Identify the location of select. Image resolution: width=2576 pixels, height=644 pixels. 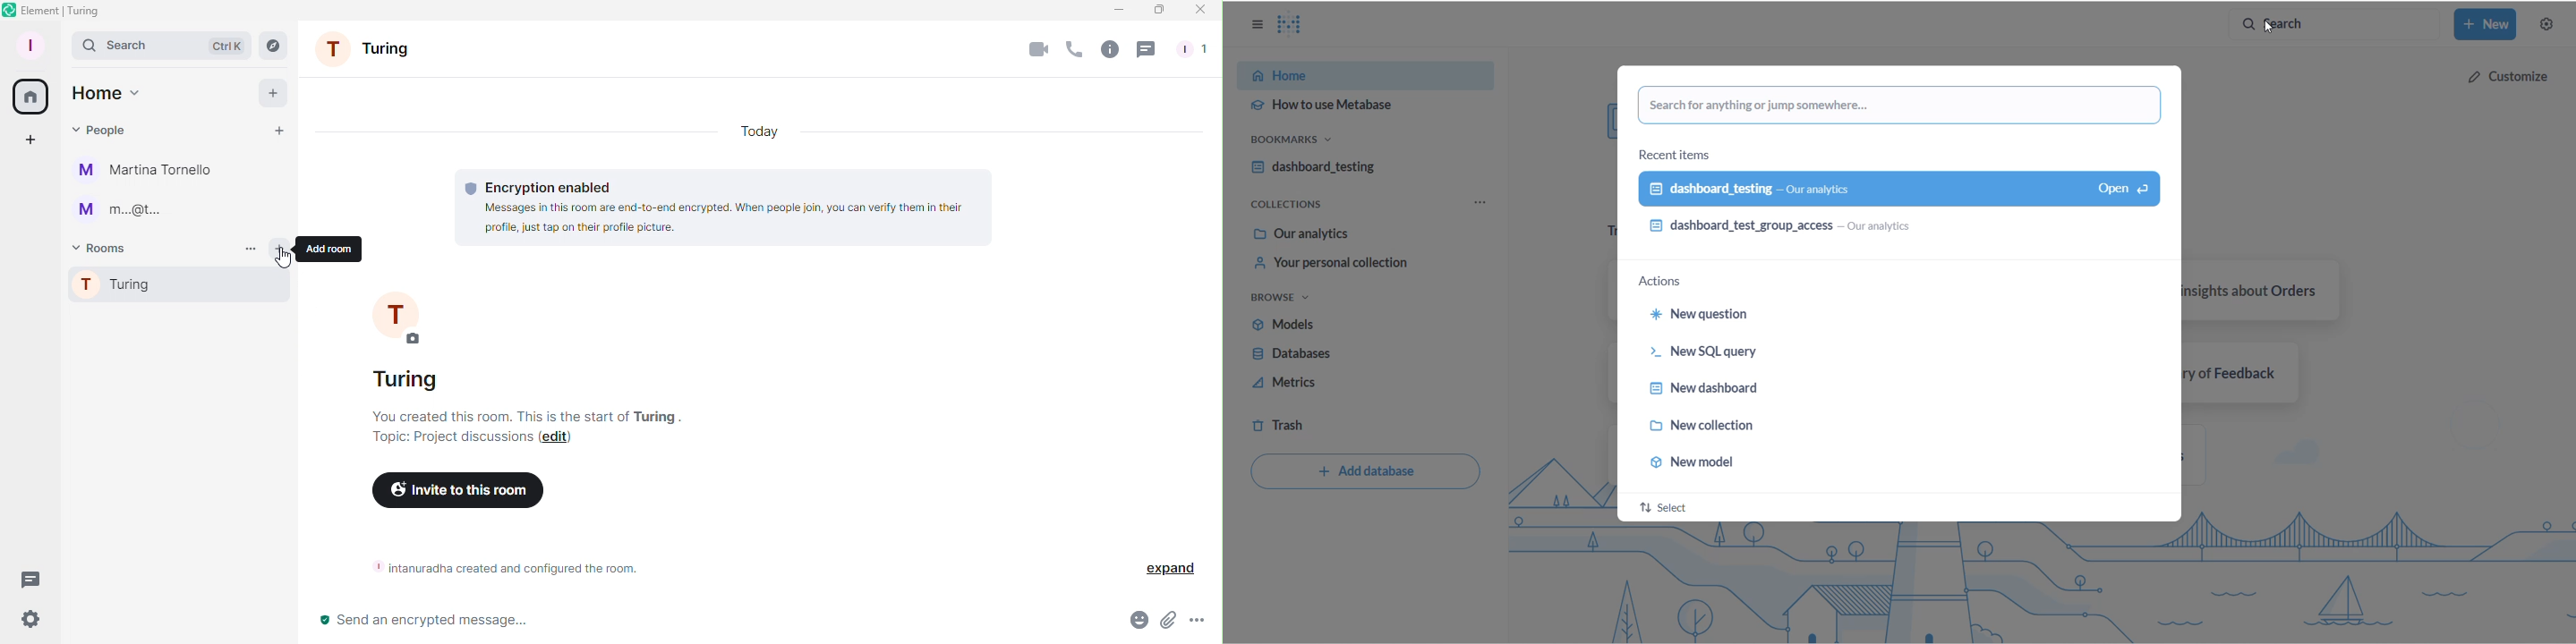
(1670, 508).